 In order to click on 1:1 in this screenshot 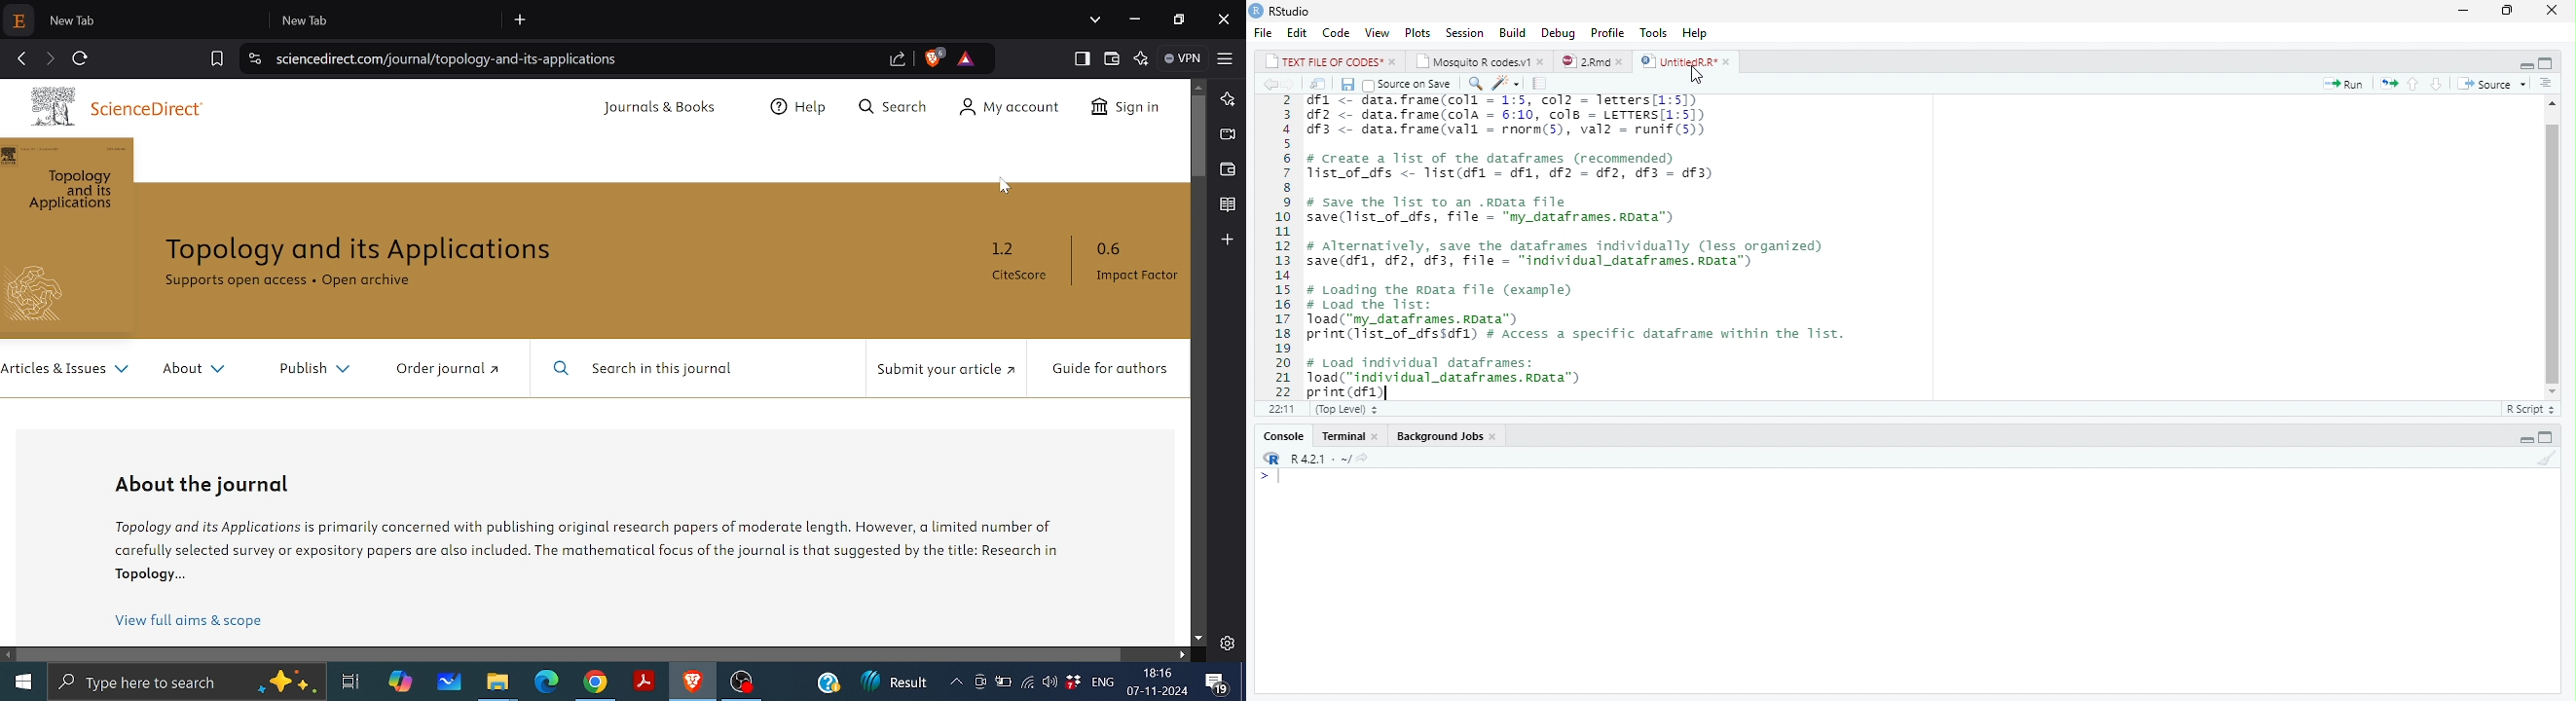, I will do `click(1278, 409)`.